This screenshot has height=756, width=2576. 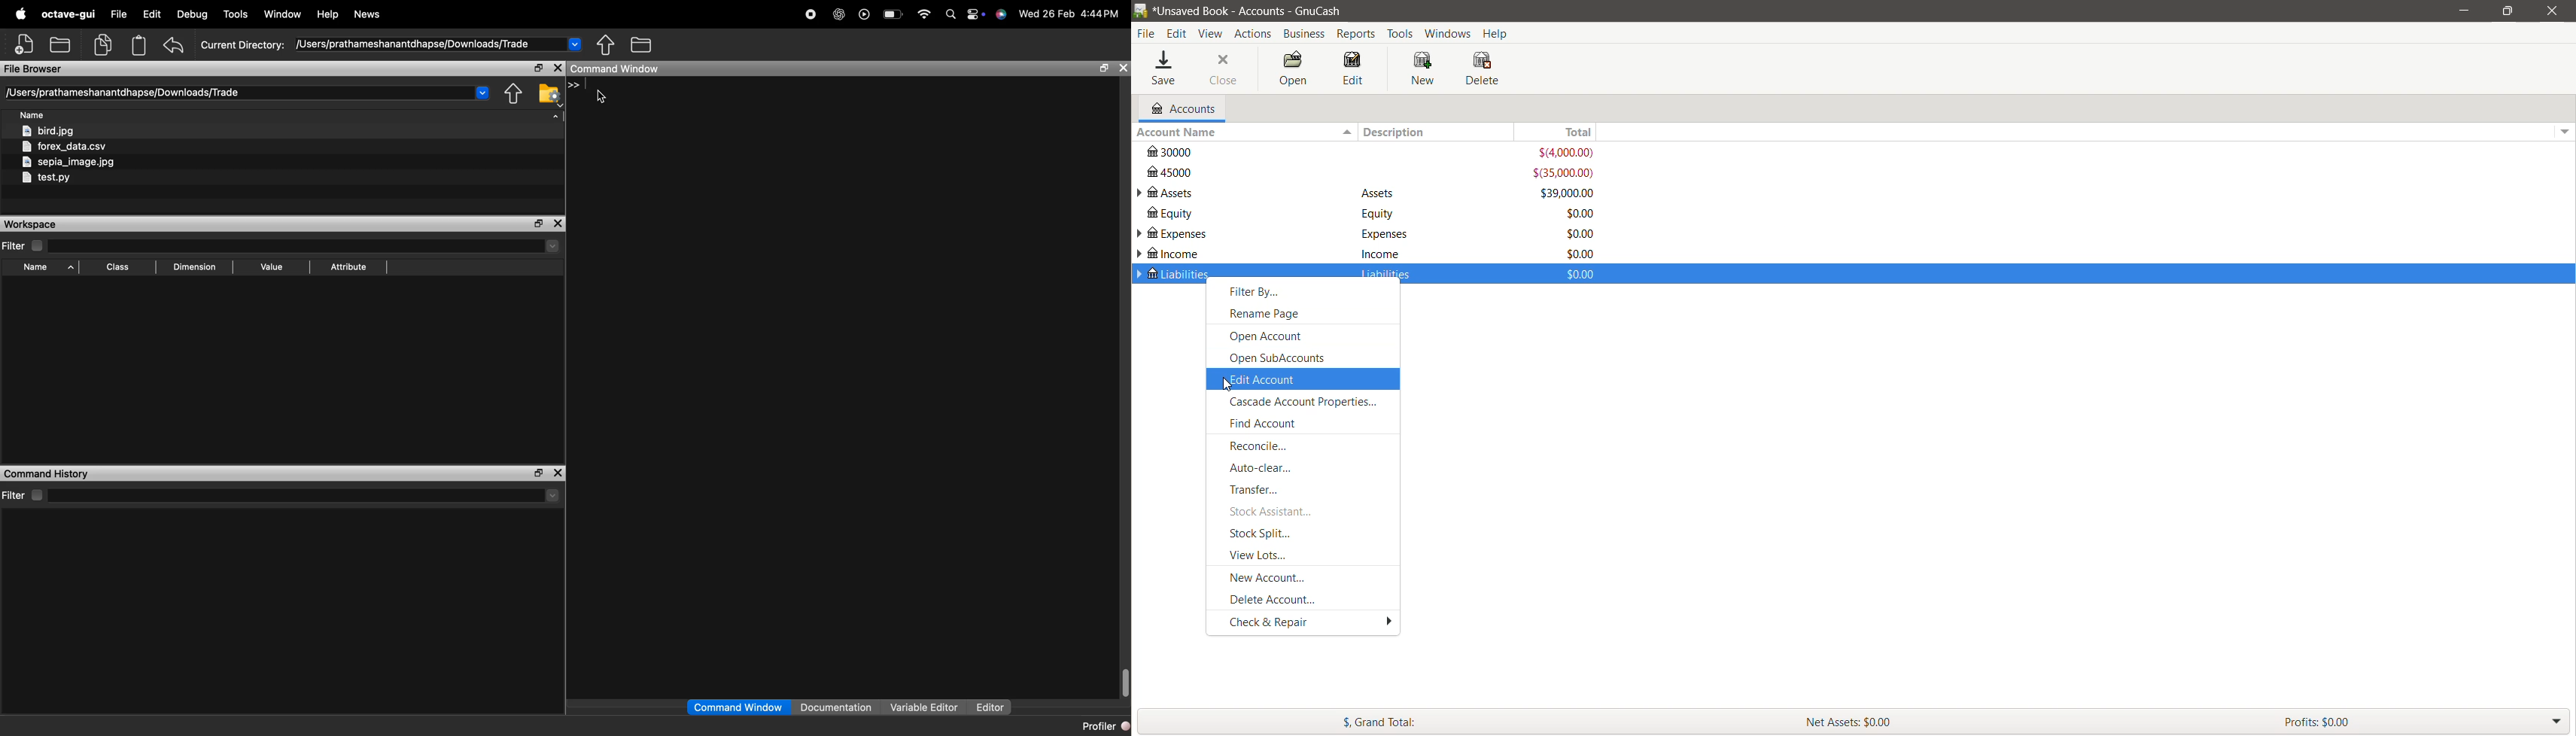 I want to click on open in separate window, so click(x=540, y=67).